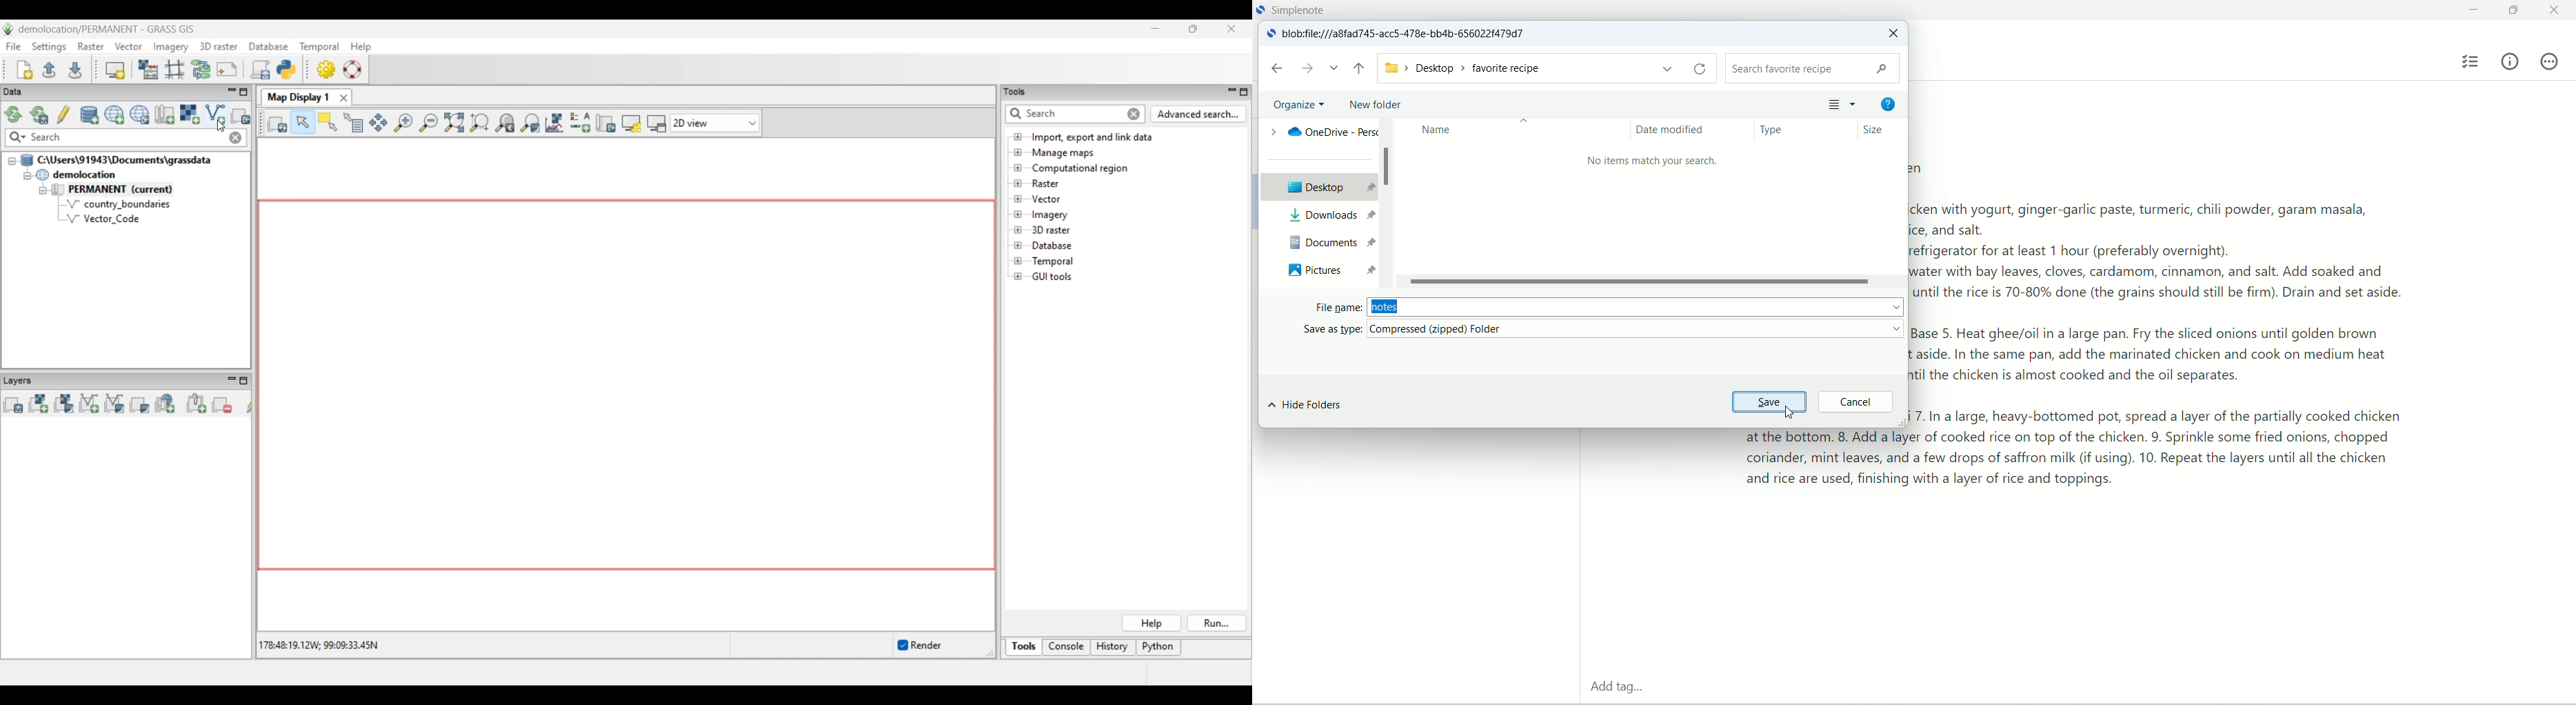 The image size is (2576, 728). I want to click on documents, so click(1329, 239).